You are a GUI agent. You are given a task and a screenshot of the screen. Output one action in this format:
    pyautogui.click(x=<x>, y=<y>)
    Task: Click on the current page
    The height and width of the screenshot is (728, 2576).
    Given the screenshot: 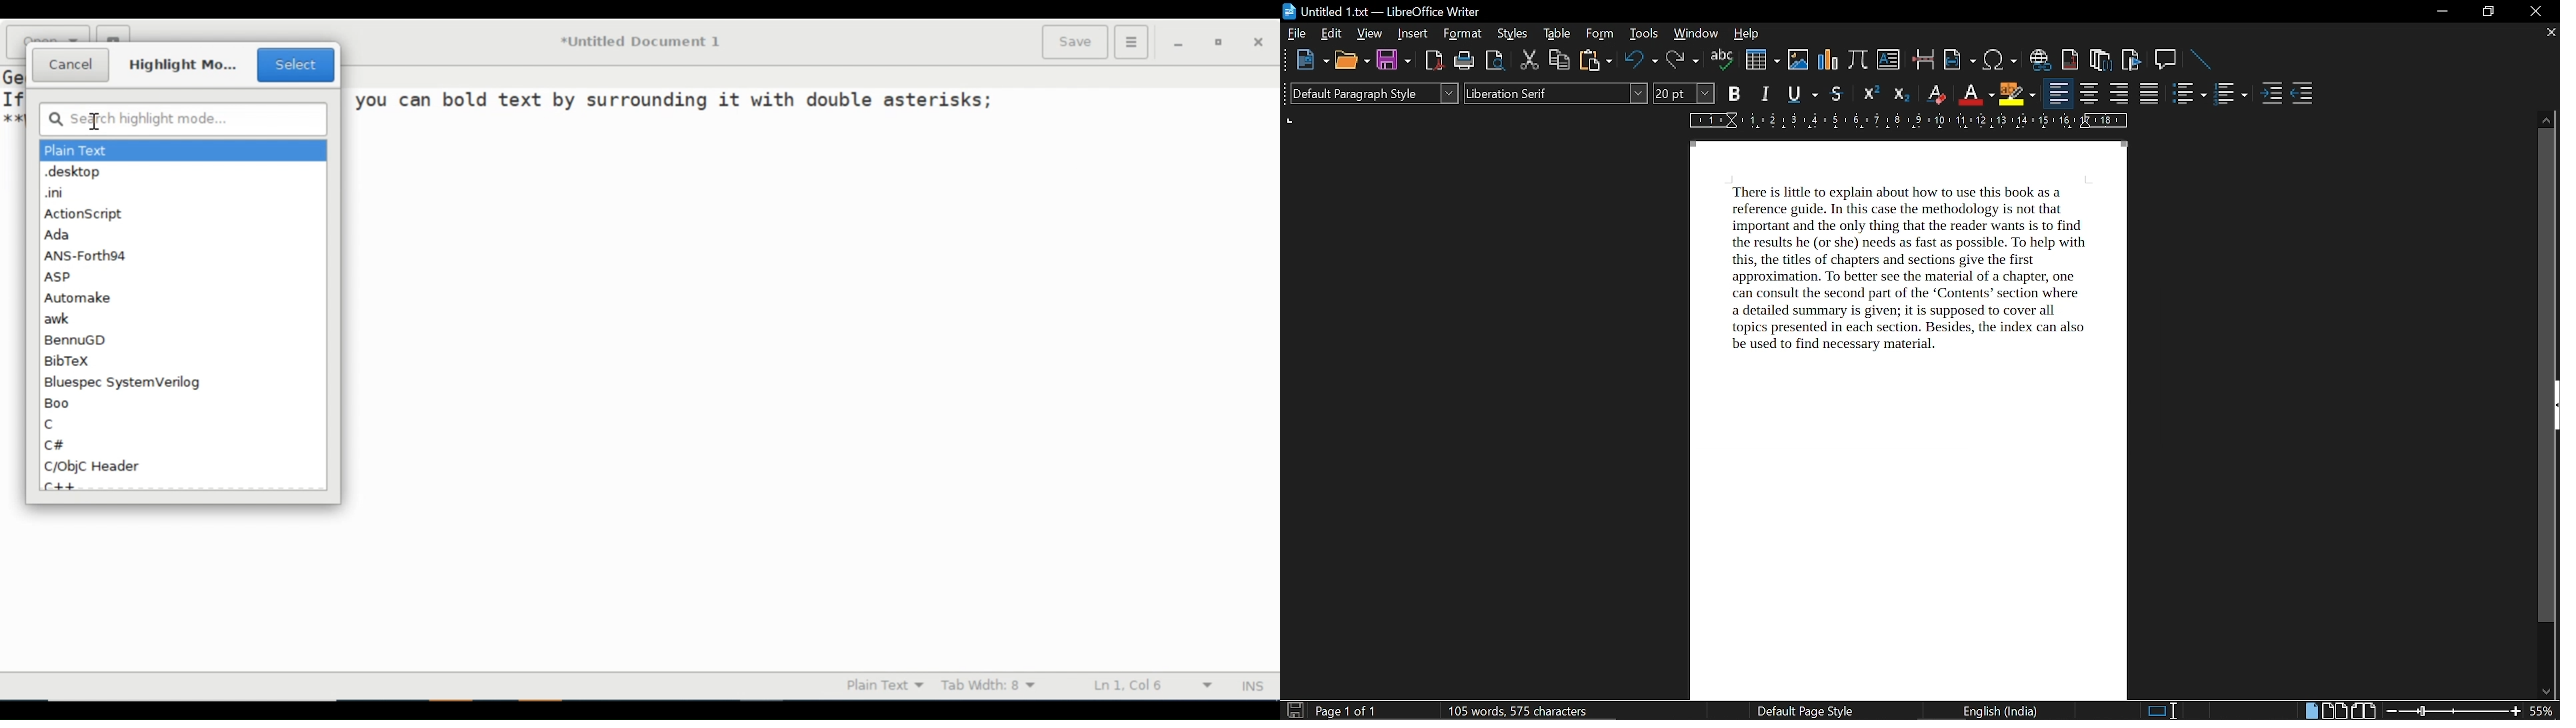 What is the action you would take?
    pyautogui.click(x=1346, y=711)
    